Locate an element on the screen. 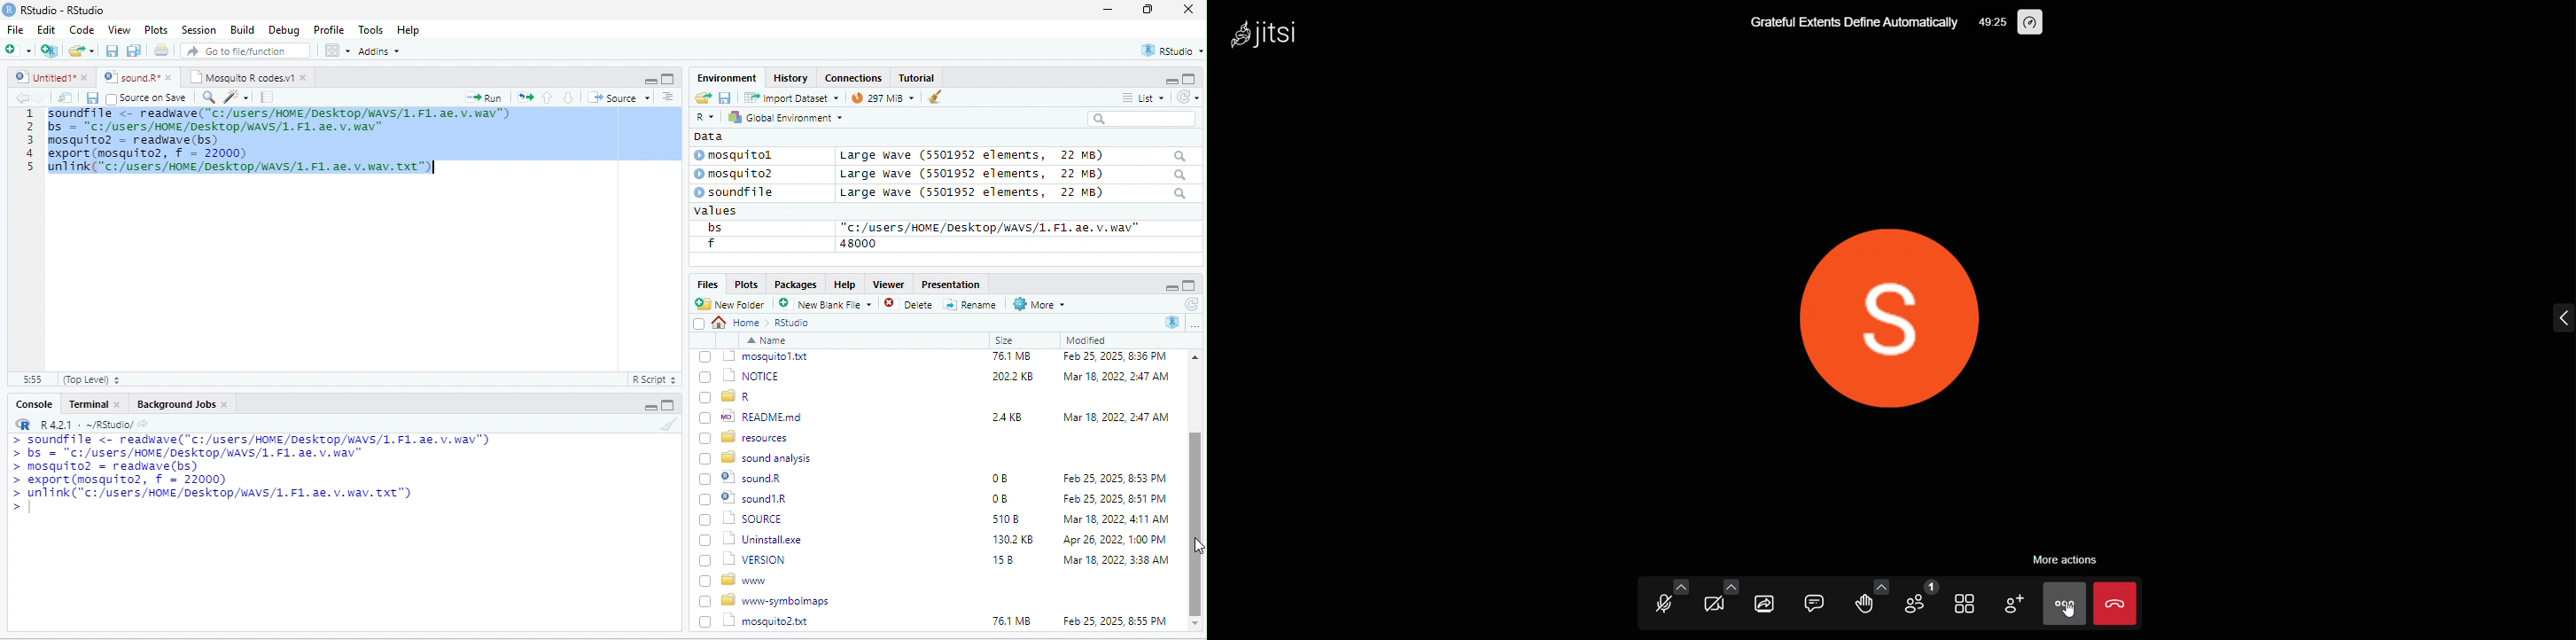  Ld bin is located at coordinates (731, 399).